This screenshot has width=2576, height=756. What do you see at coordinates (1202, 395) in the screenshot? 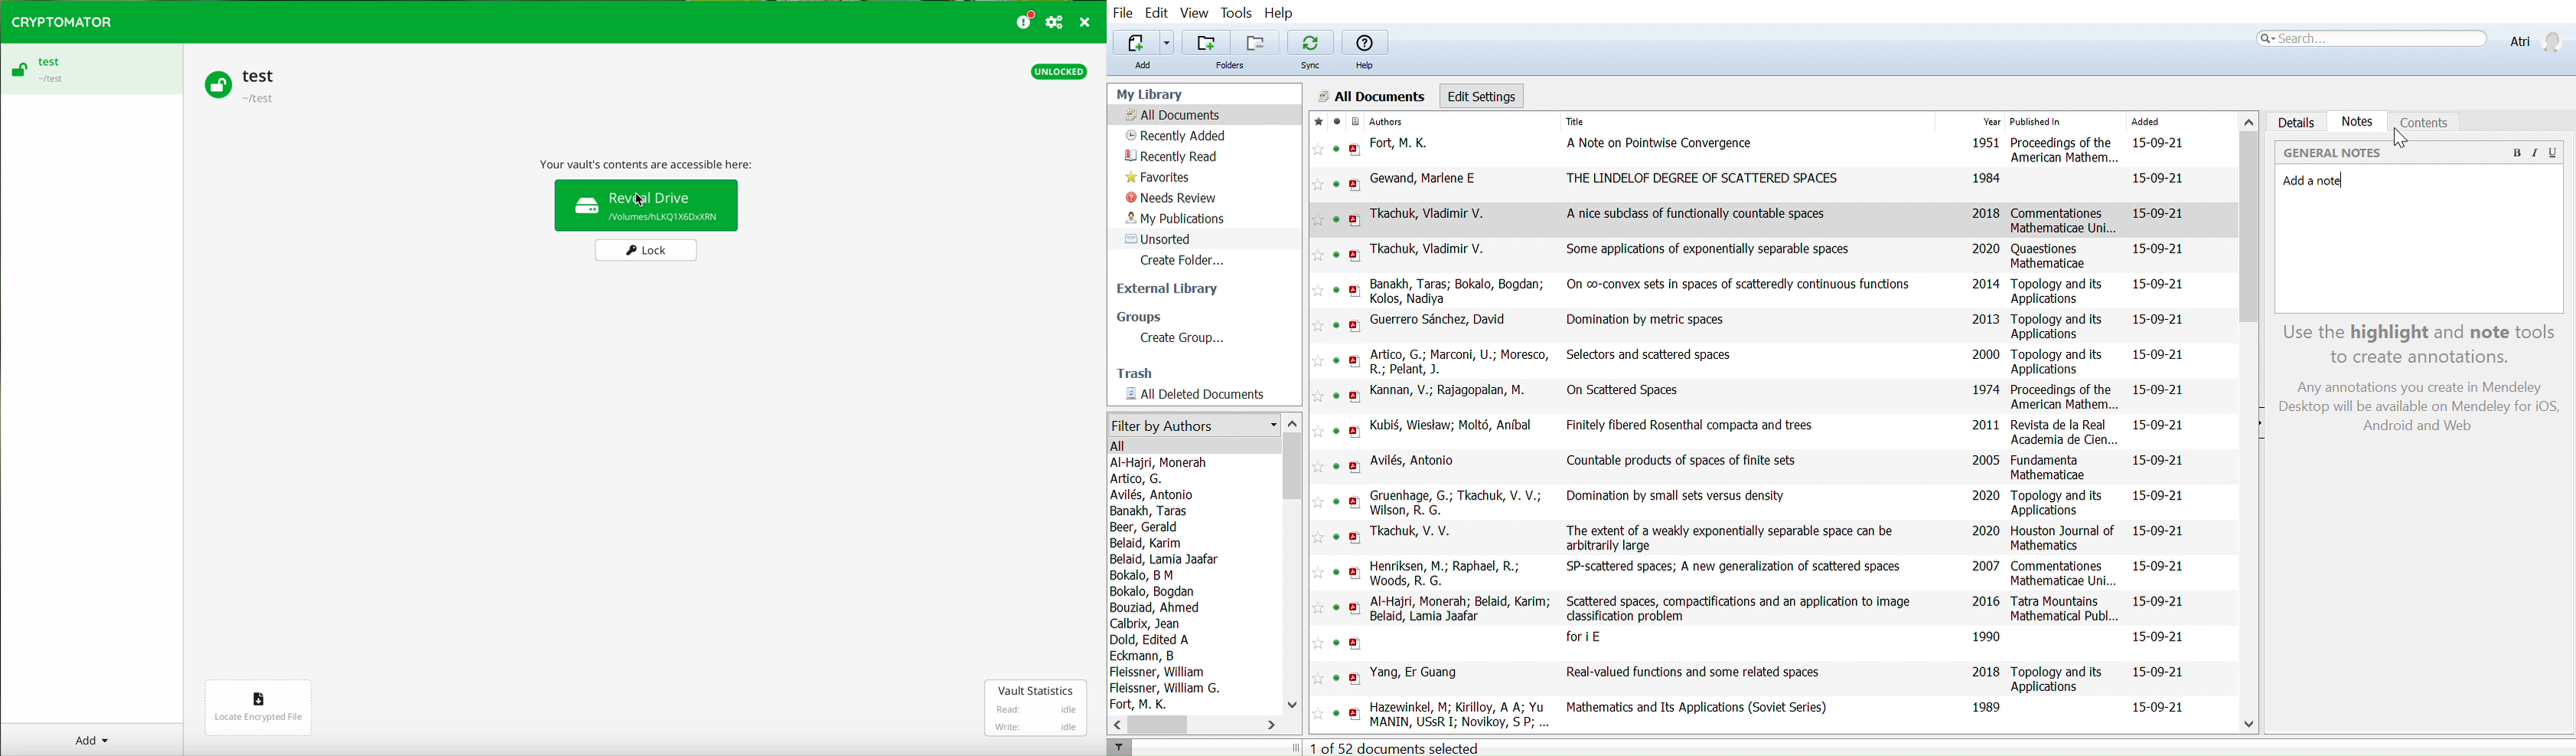
I see `All documents` at bounding box center [1202, 395].